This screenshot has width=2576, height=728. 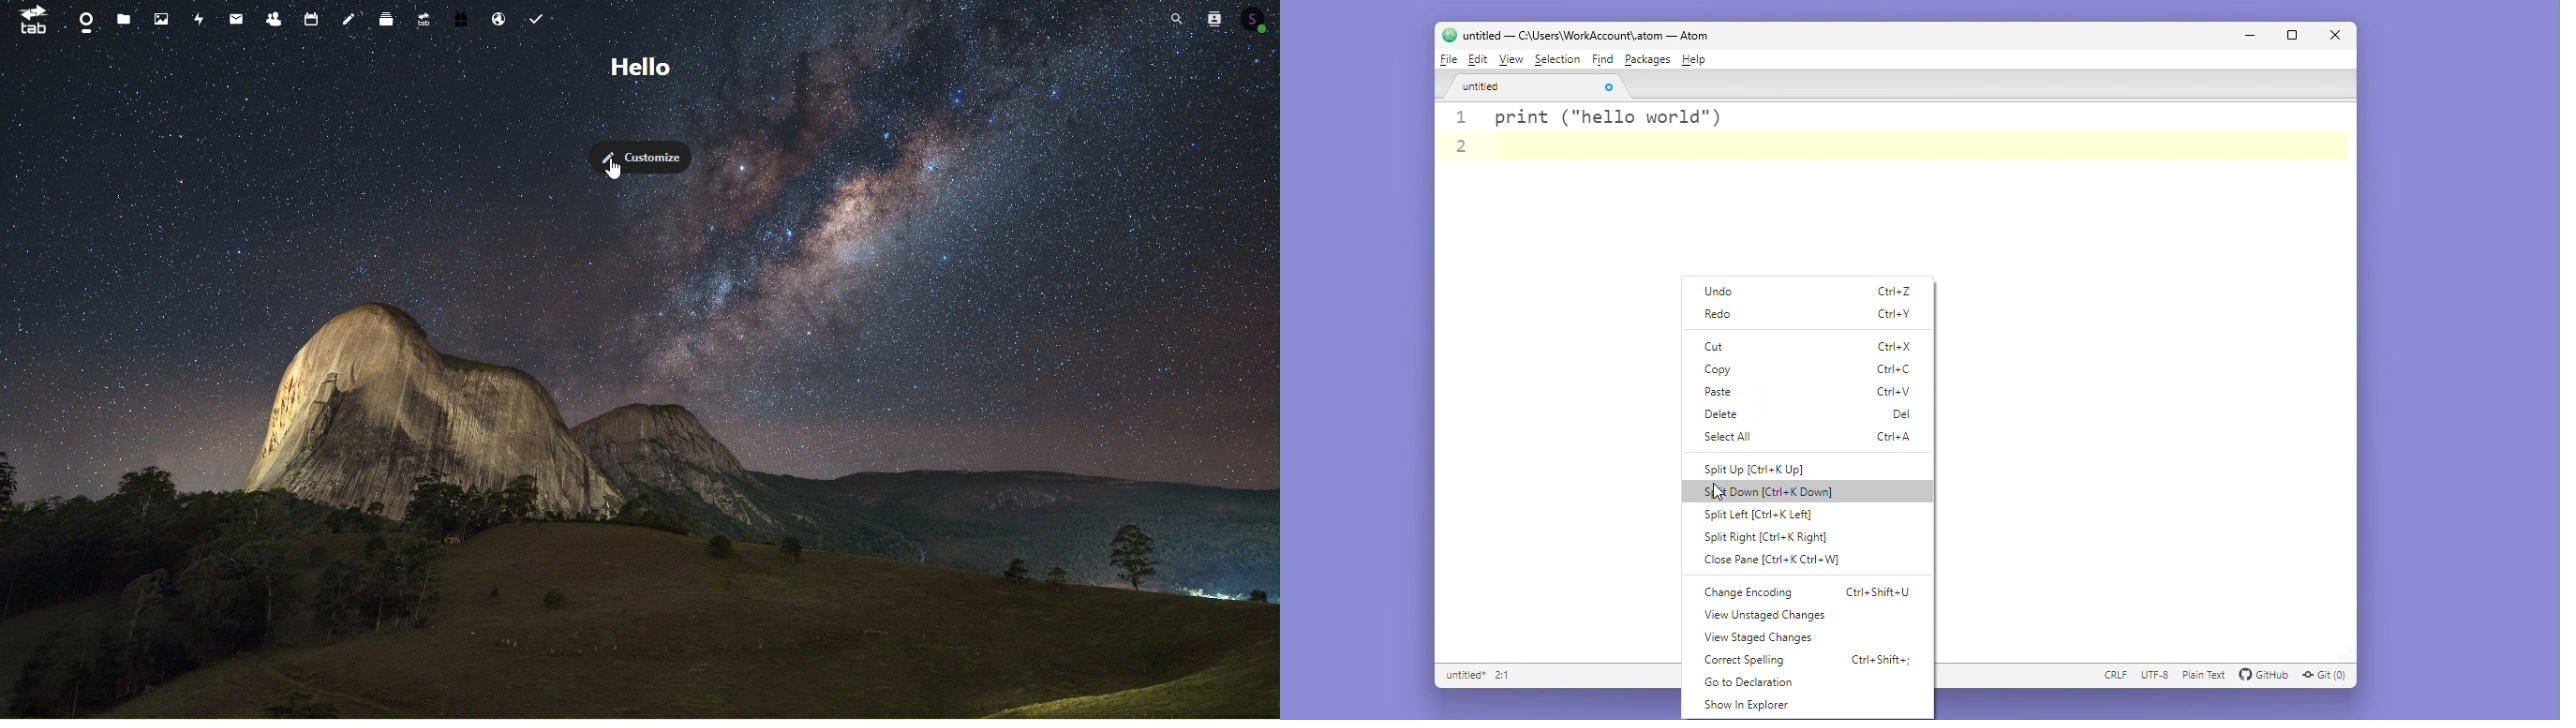 What do you see at coordinates (1504, 676) in the screenshot?
I see `2:1` at bounding box center [1504, 676].